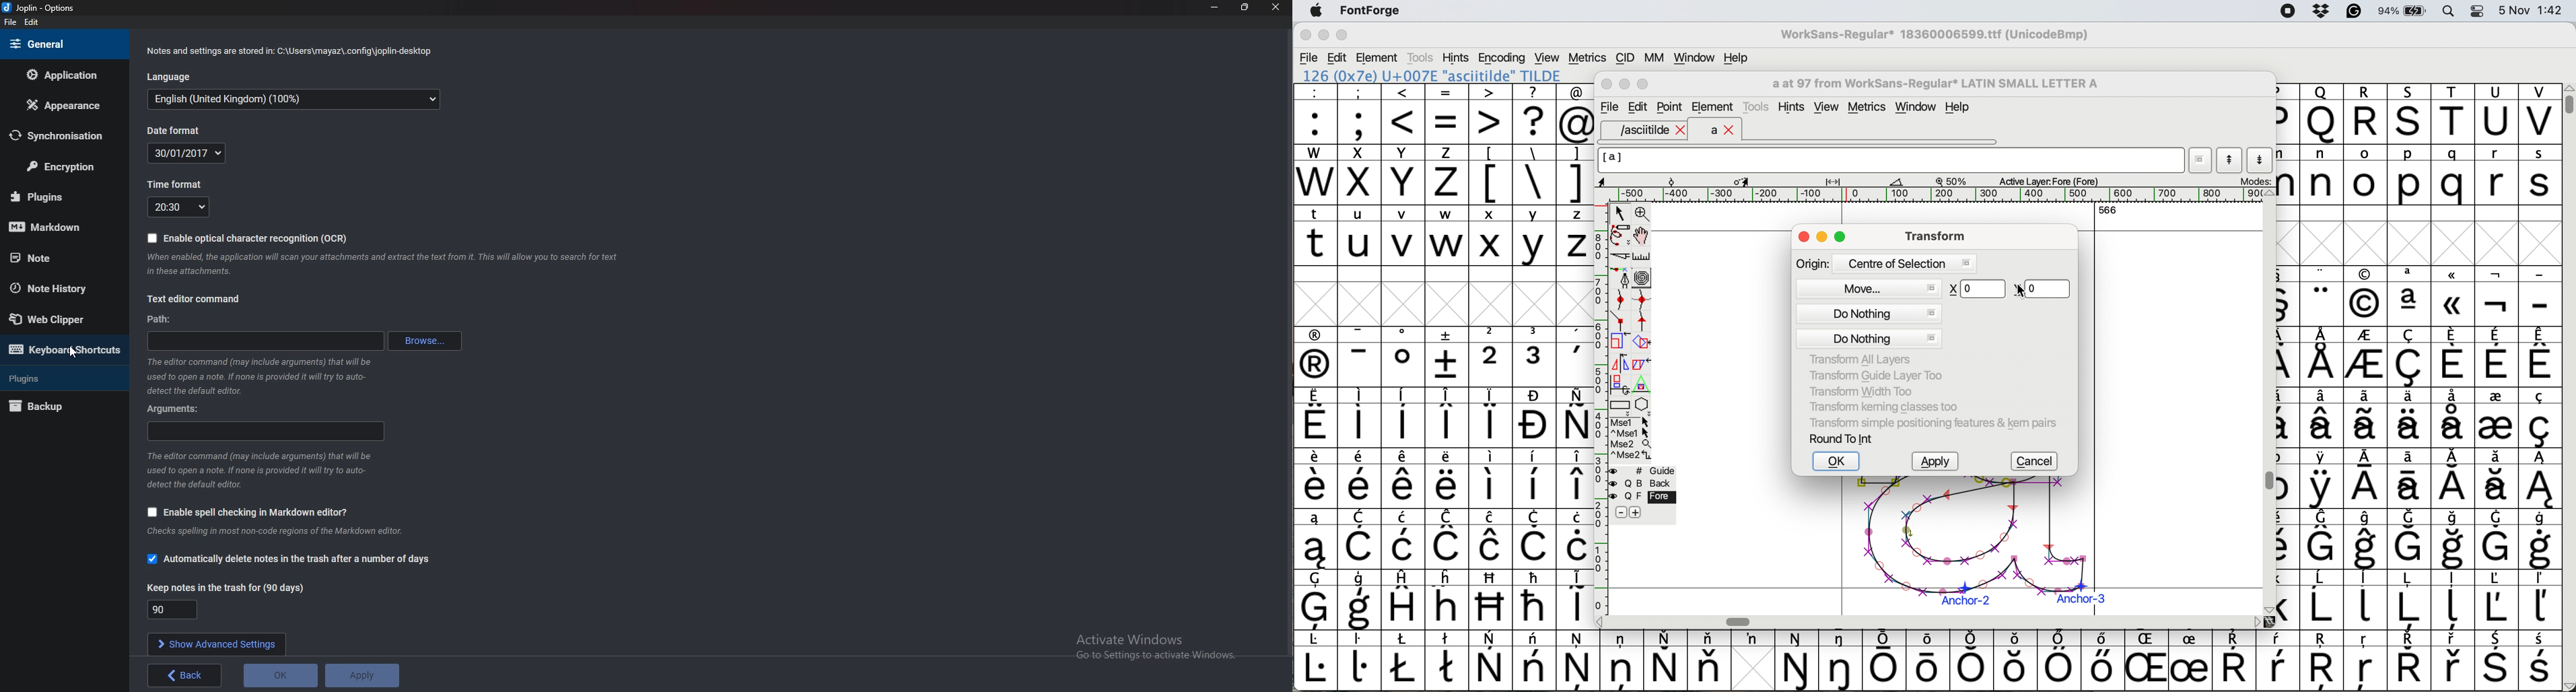 Image resolution: width=2576 pixels, height=700 pixels. What do you see at coordinates (1245, 8) in the screenshot?
I see `resize` at bounding box center [1245, 8].